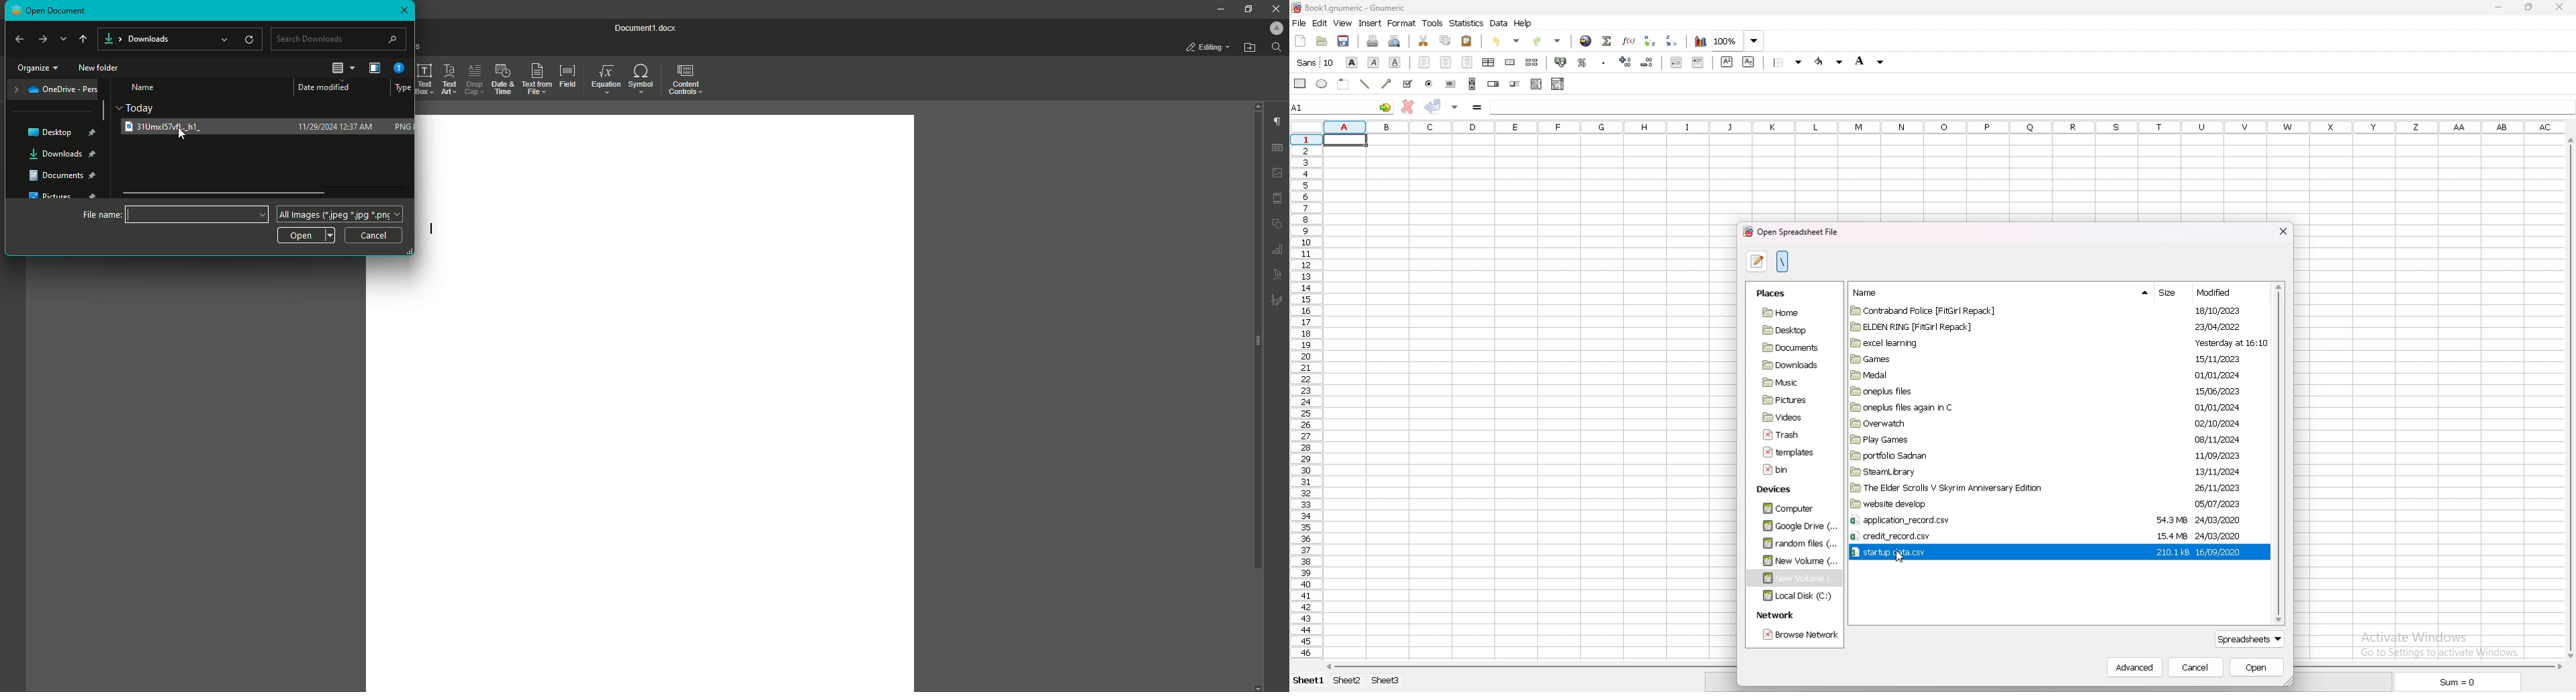 This screenshot has height=700, width=2576. I want to click on copy, so click(1446, 40).